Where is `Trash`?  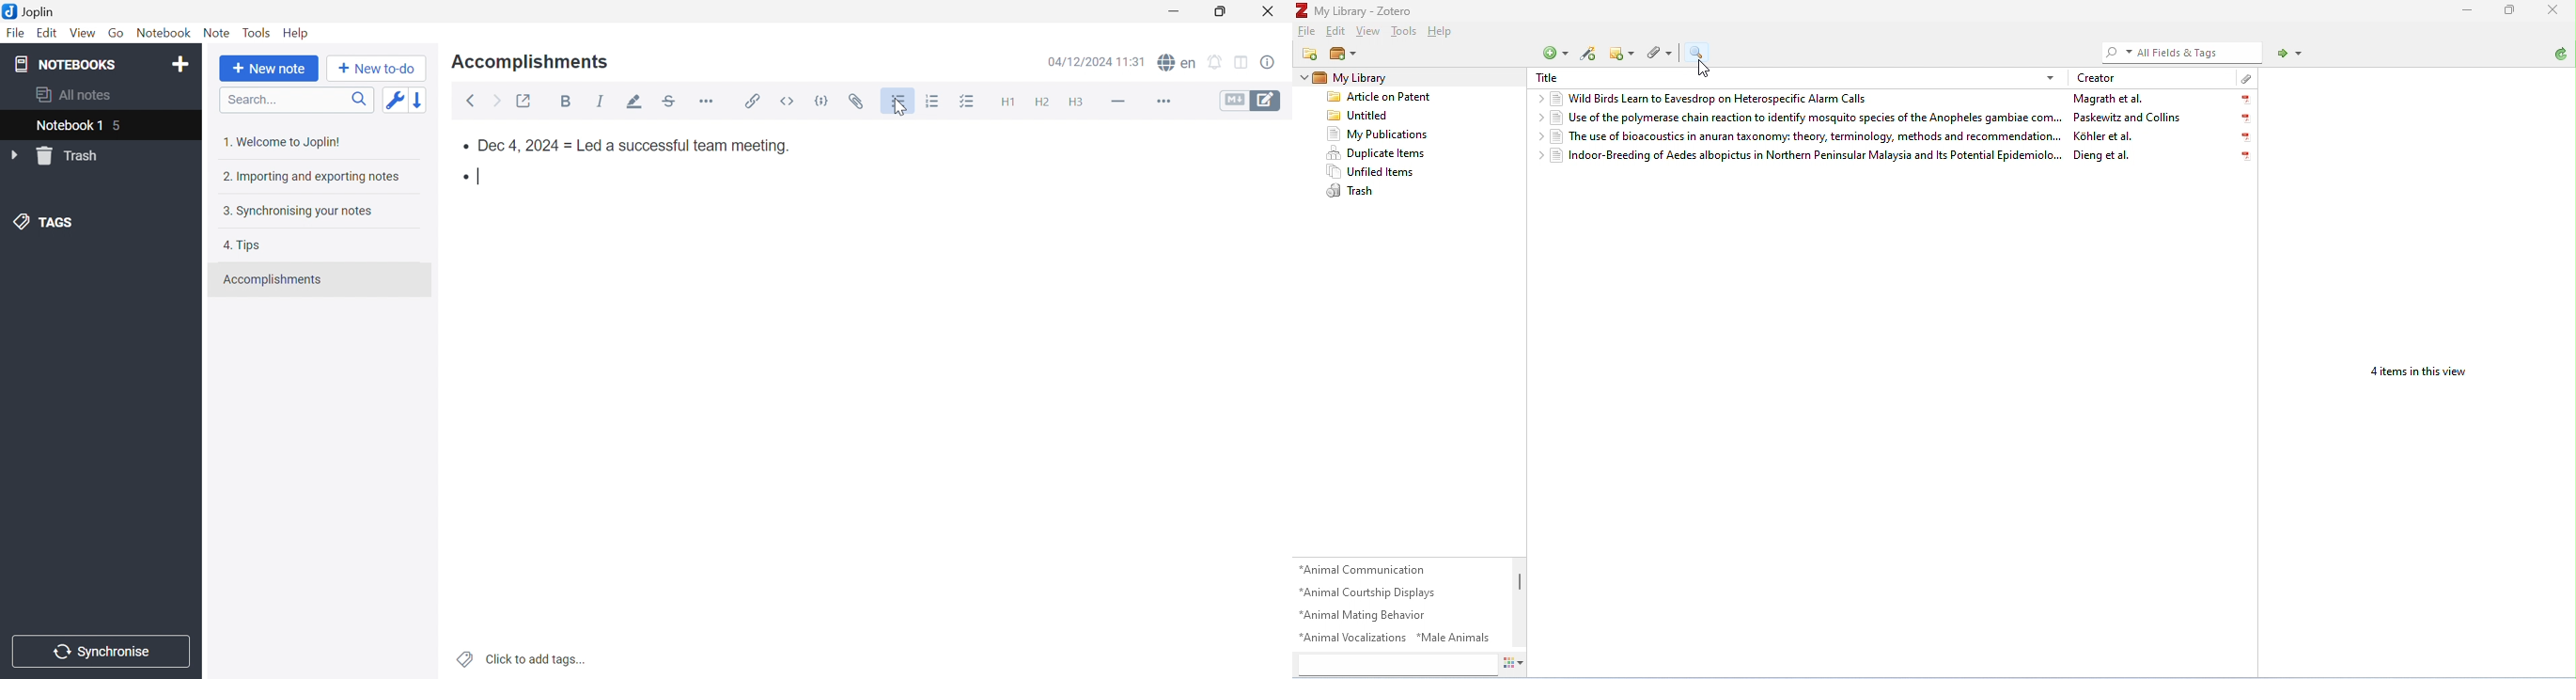 Trash is located at coordinates (71, 156).